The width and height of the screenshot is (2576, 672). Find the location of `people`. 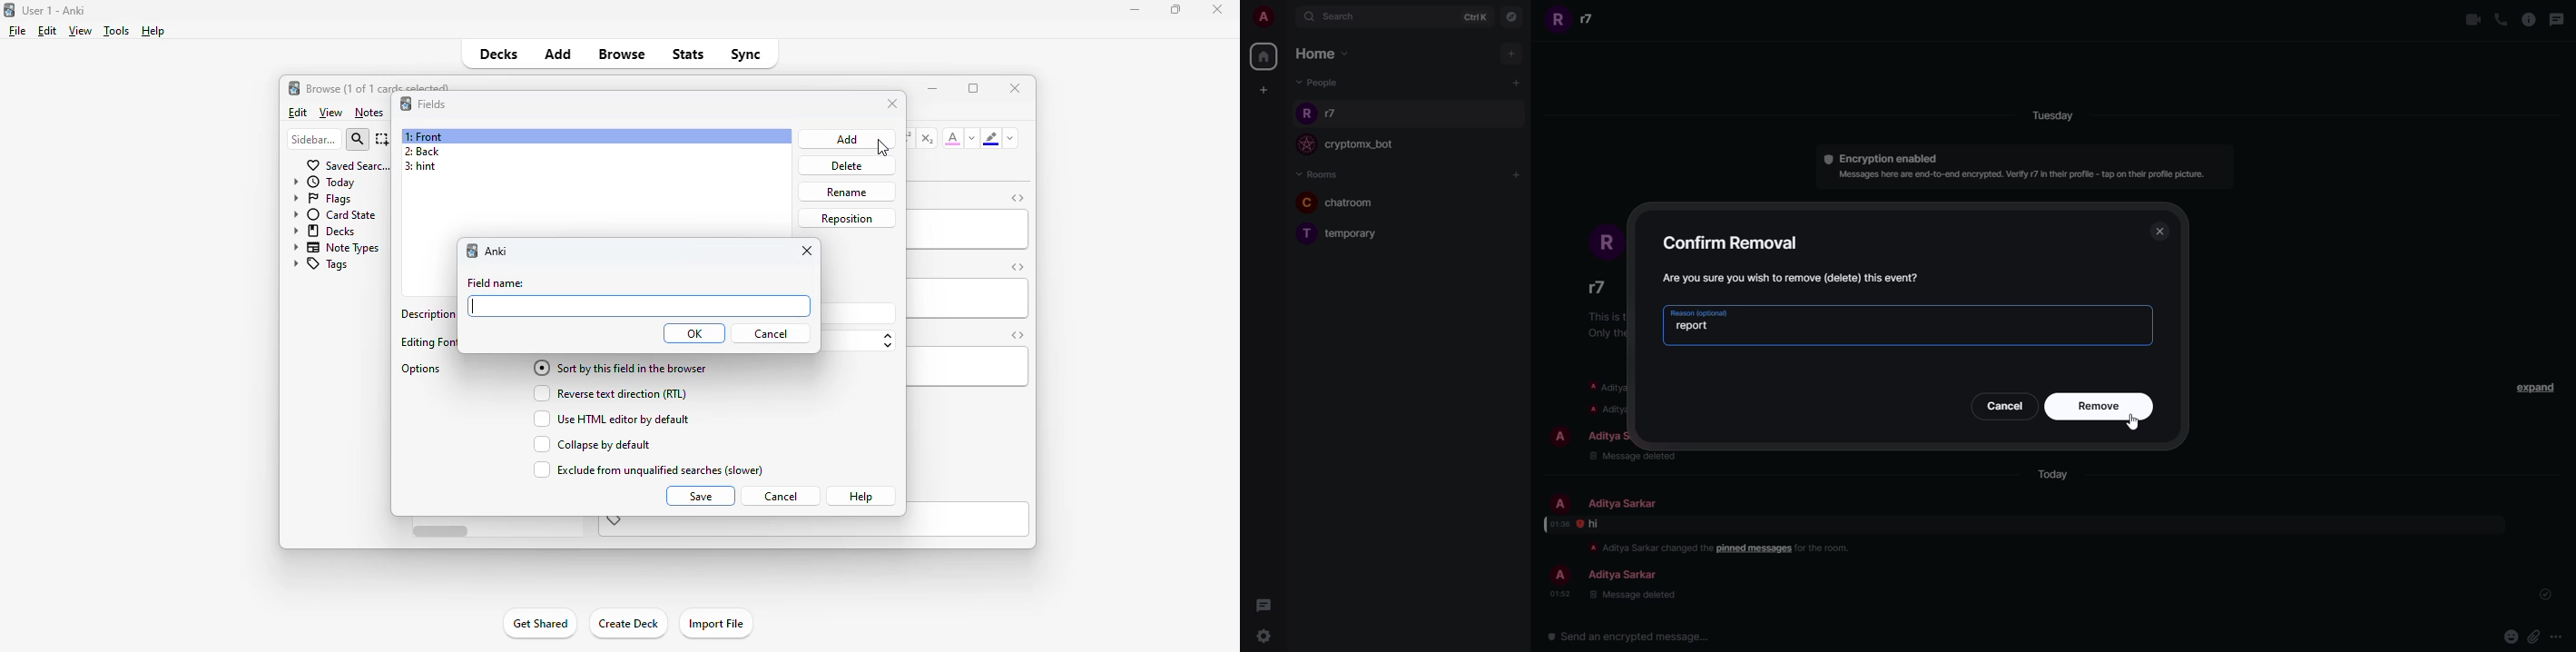

people is located at coordinates (1336, 114).